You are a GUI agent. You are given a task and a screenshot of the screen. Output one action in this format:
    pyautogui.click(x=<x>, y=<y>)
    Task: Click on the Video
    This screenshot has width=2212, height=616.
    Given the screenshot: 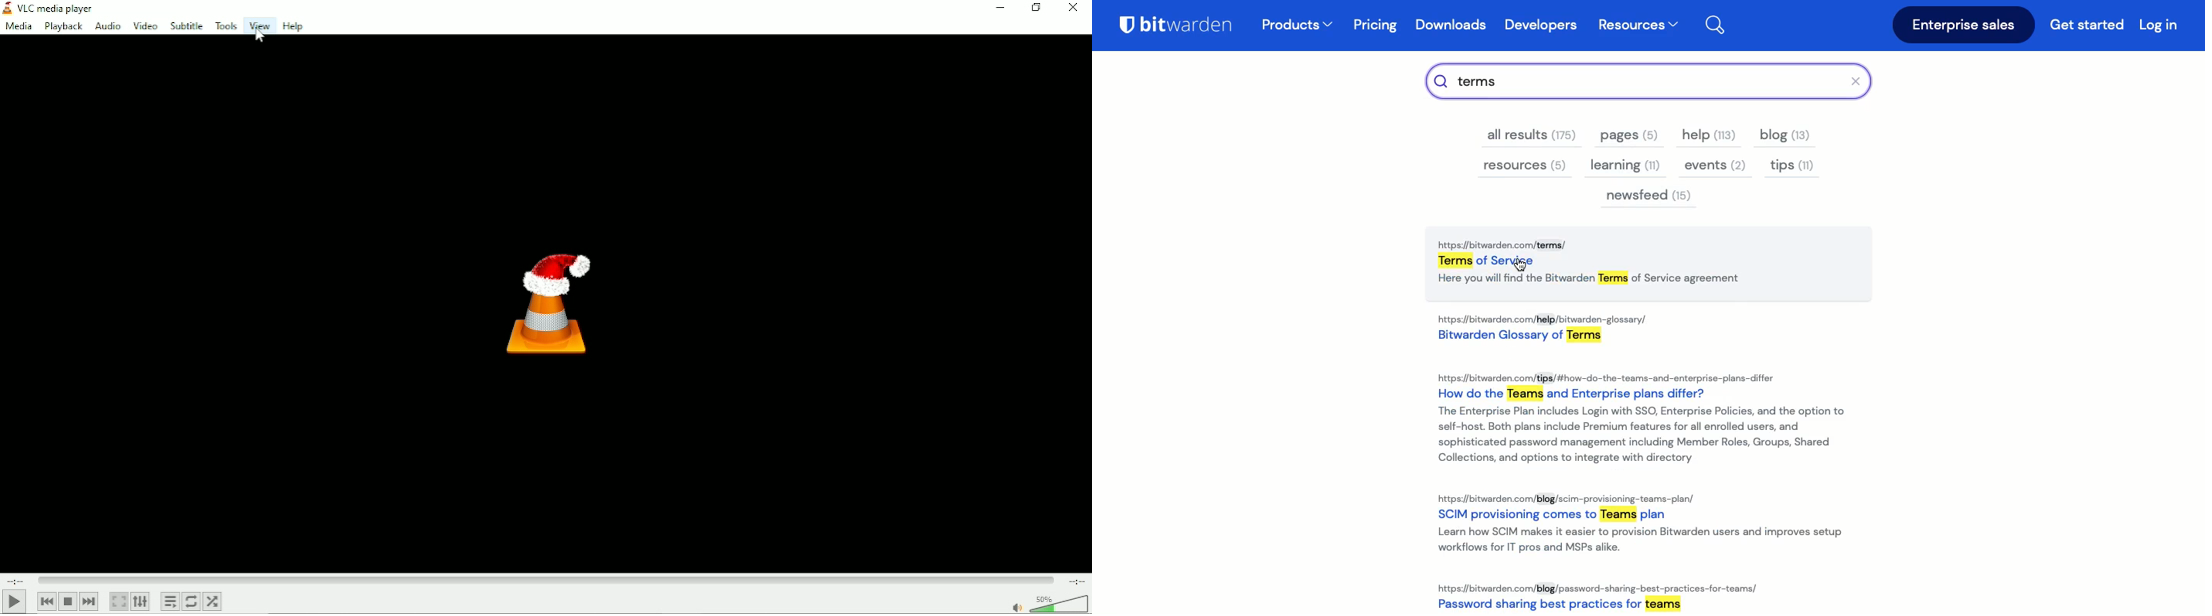 What is the action you would take?
    pyautogui.click(x=144, y=25)
    